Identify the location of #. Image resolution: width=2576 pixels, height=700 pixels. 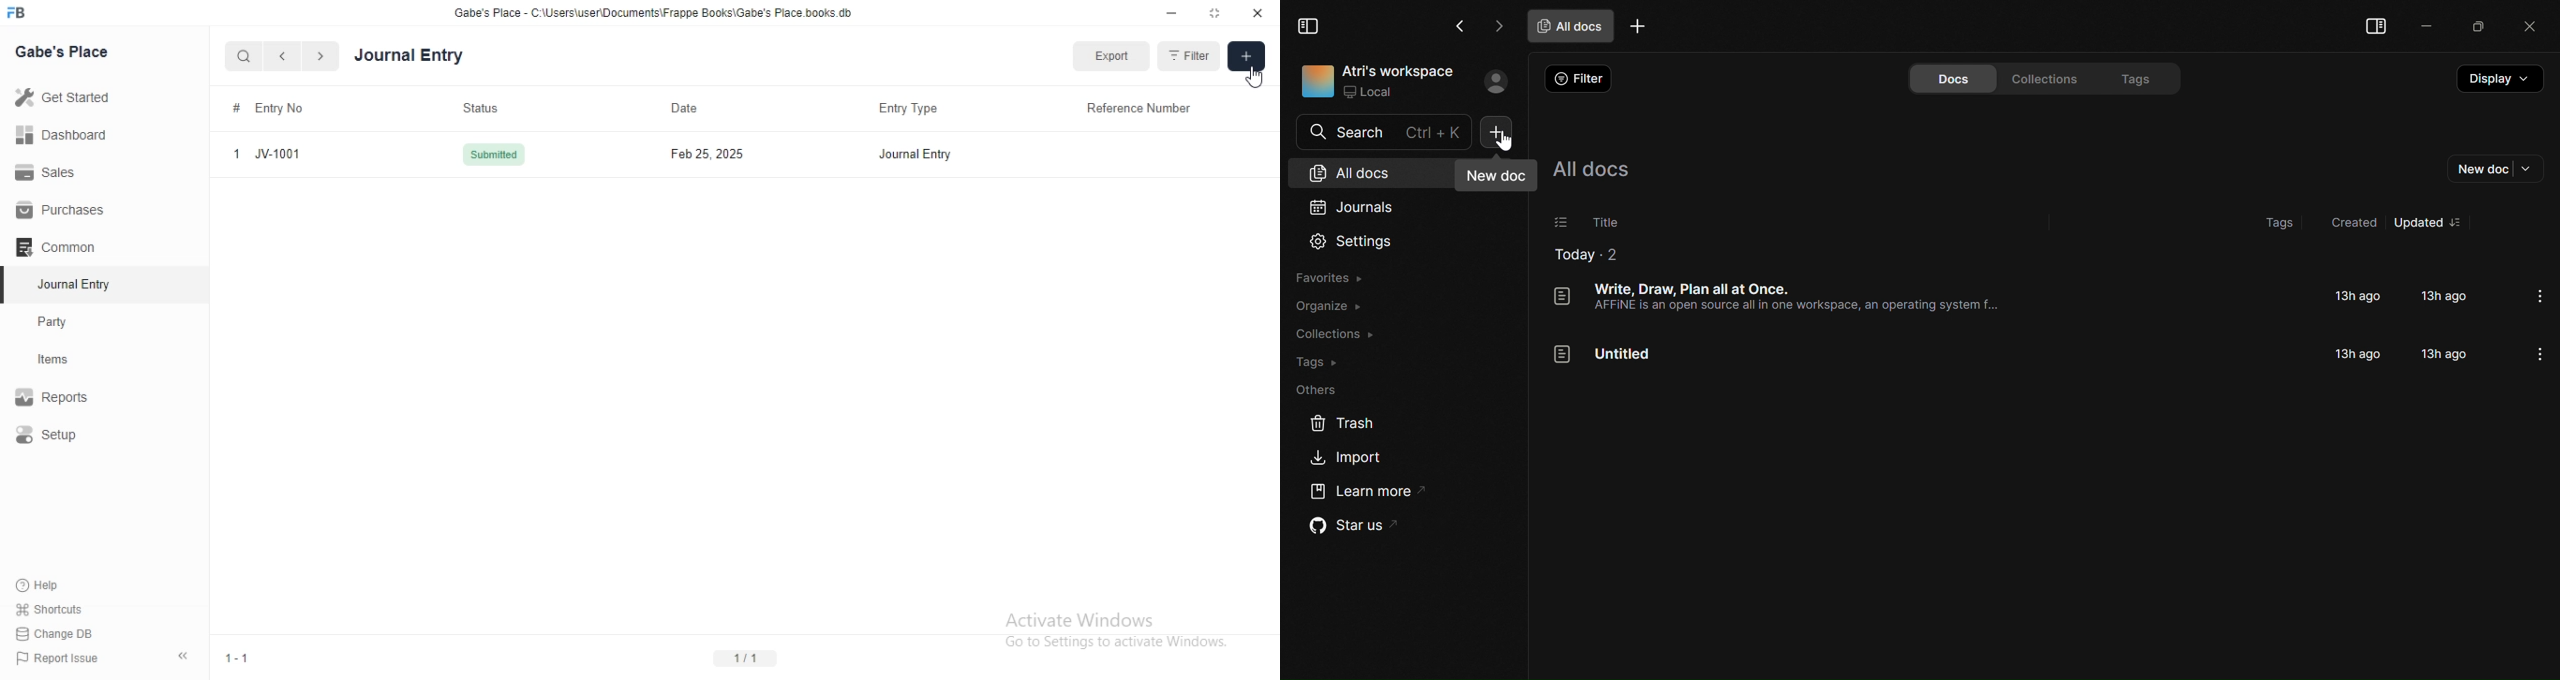
(235, 108).